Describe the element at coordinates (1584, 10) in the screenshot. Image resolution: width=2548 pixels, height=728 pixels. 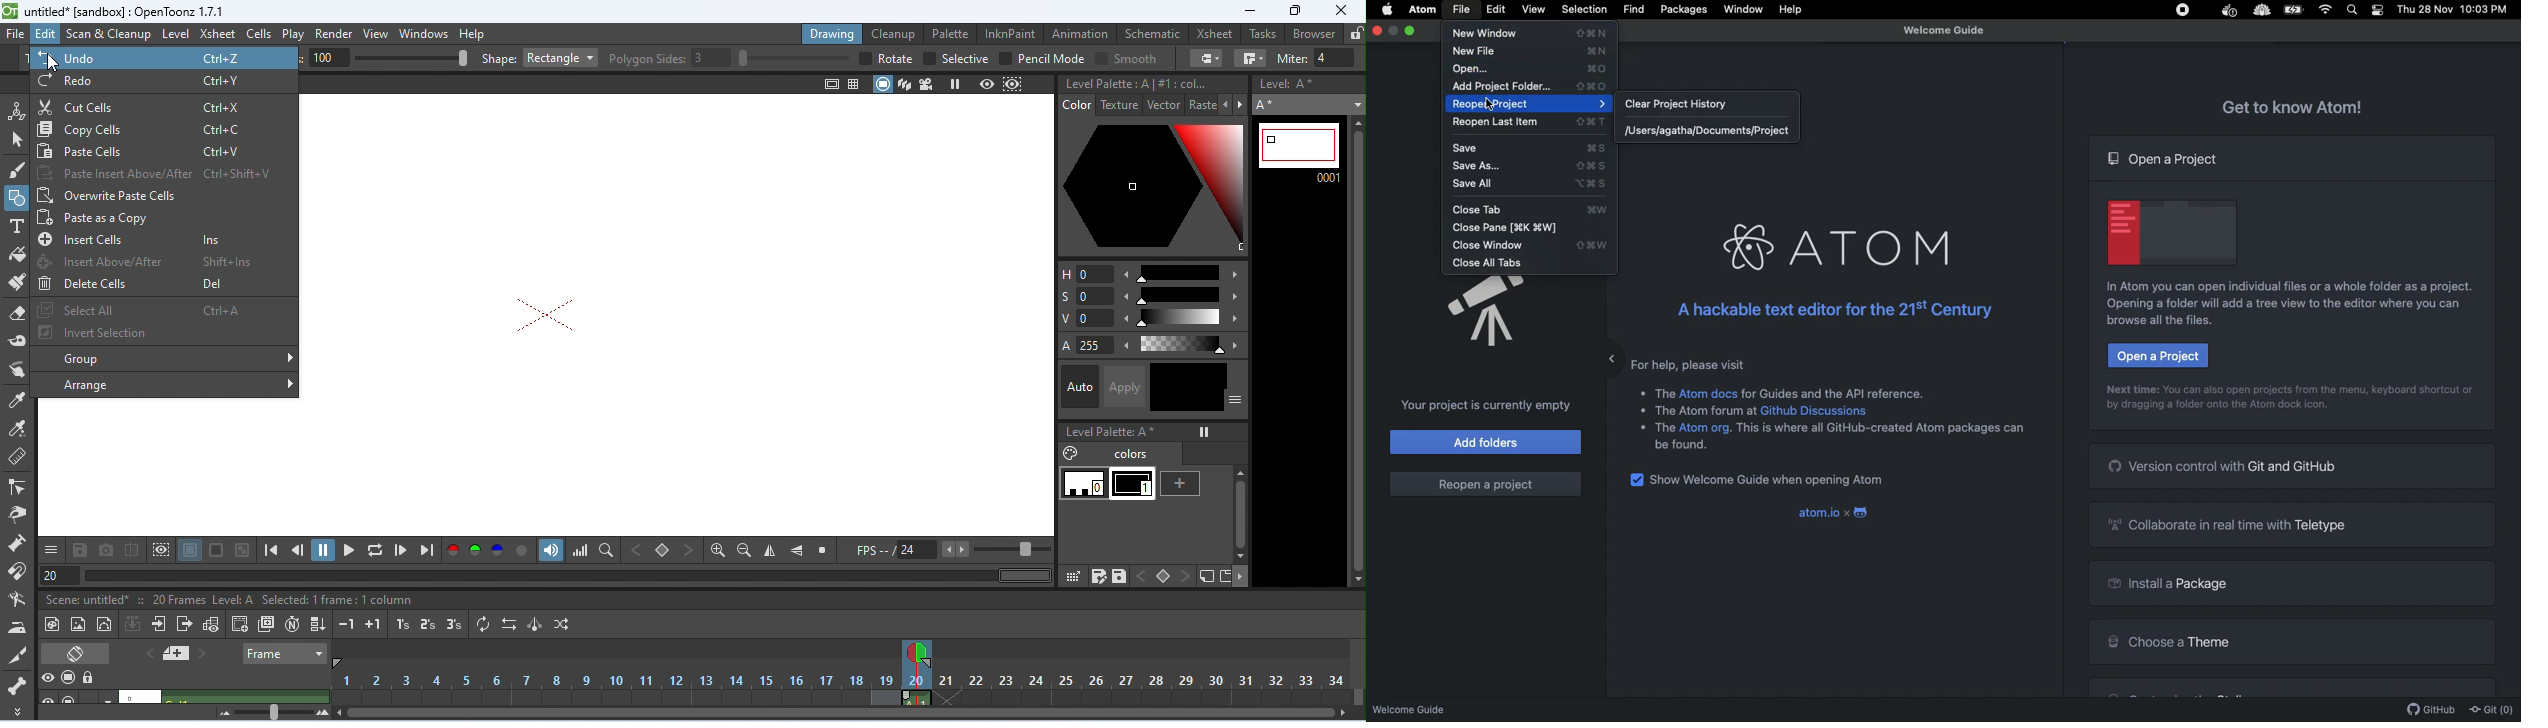
I see `Selection` at that location.